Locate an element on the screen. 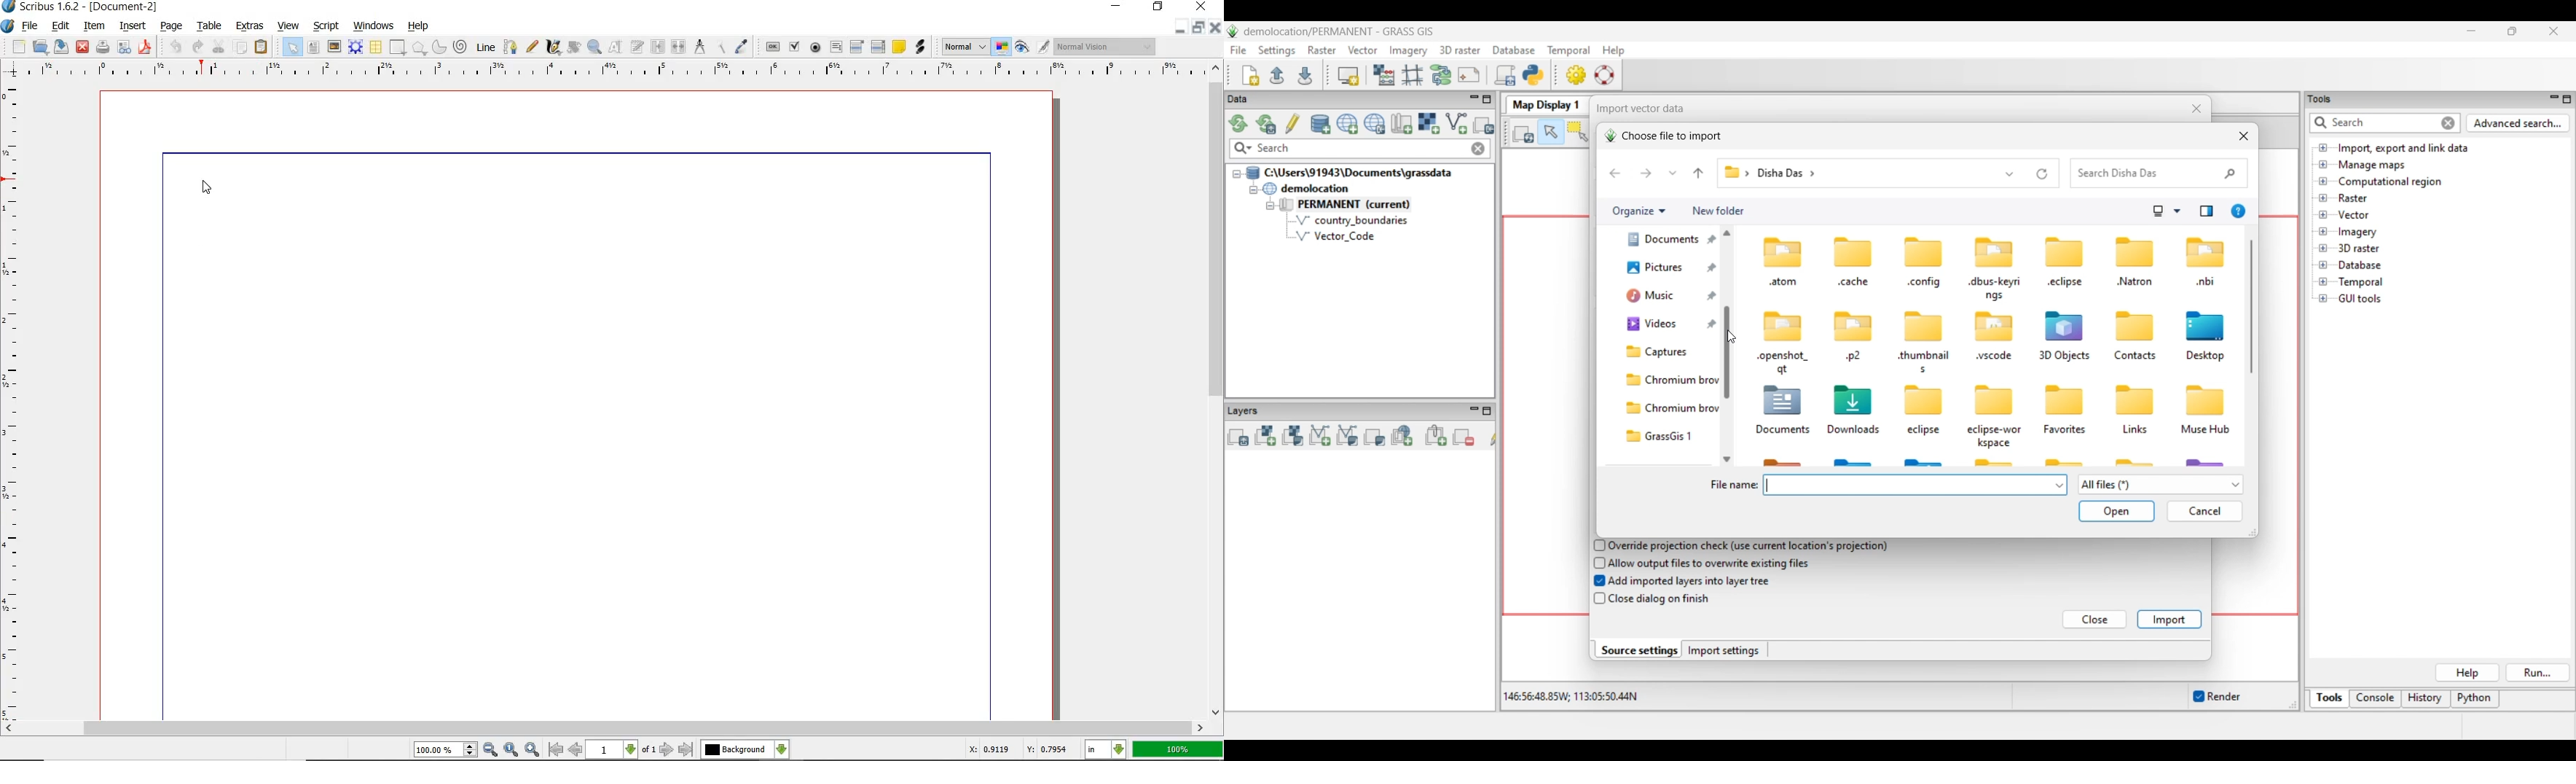  save is located at coordinates (60, 48).